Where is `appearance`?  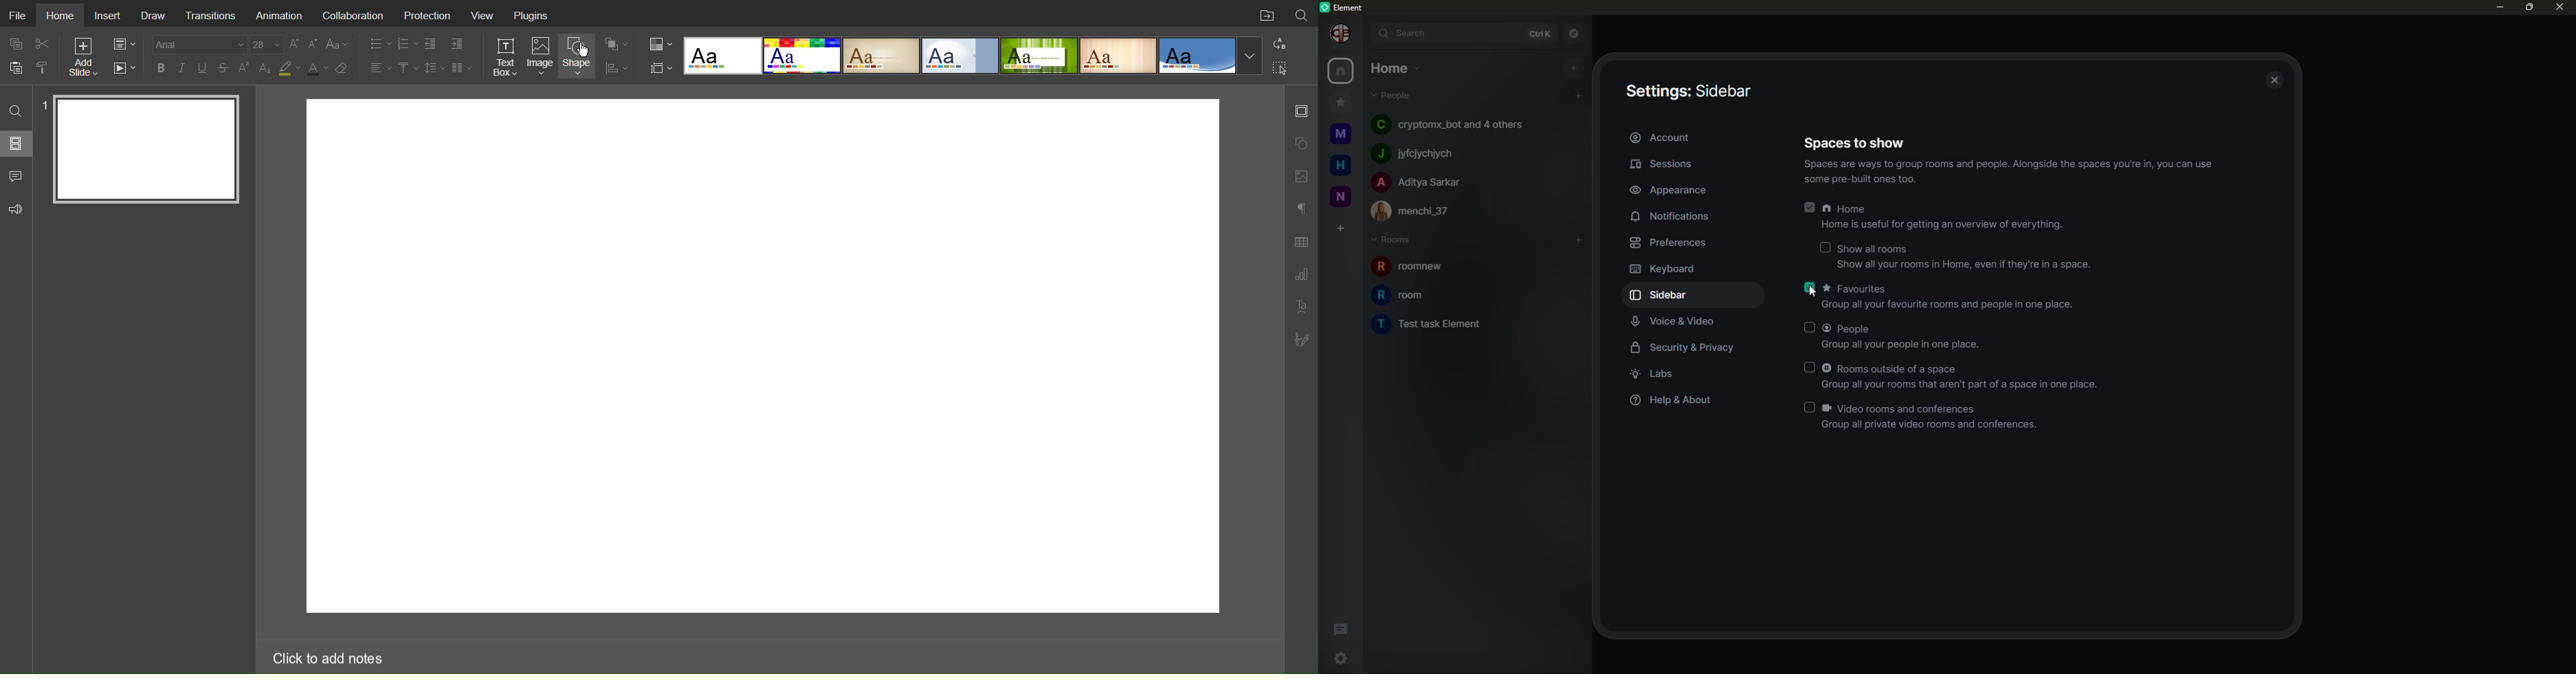 appearance is located at coordinates (1676, 191).